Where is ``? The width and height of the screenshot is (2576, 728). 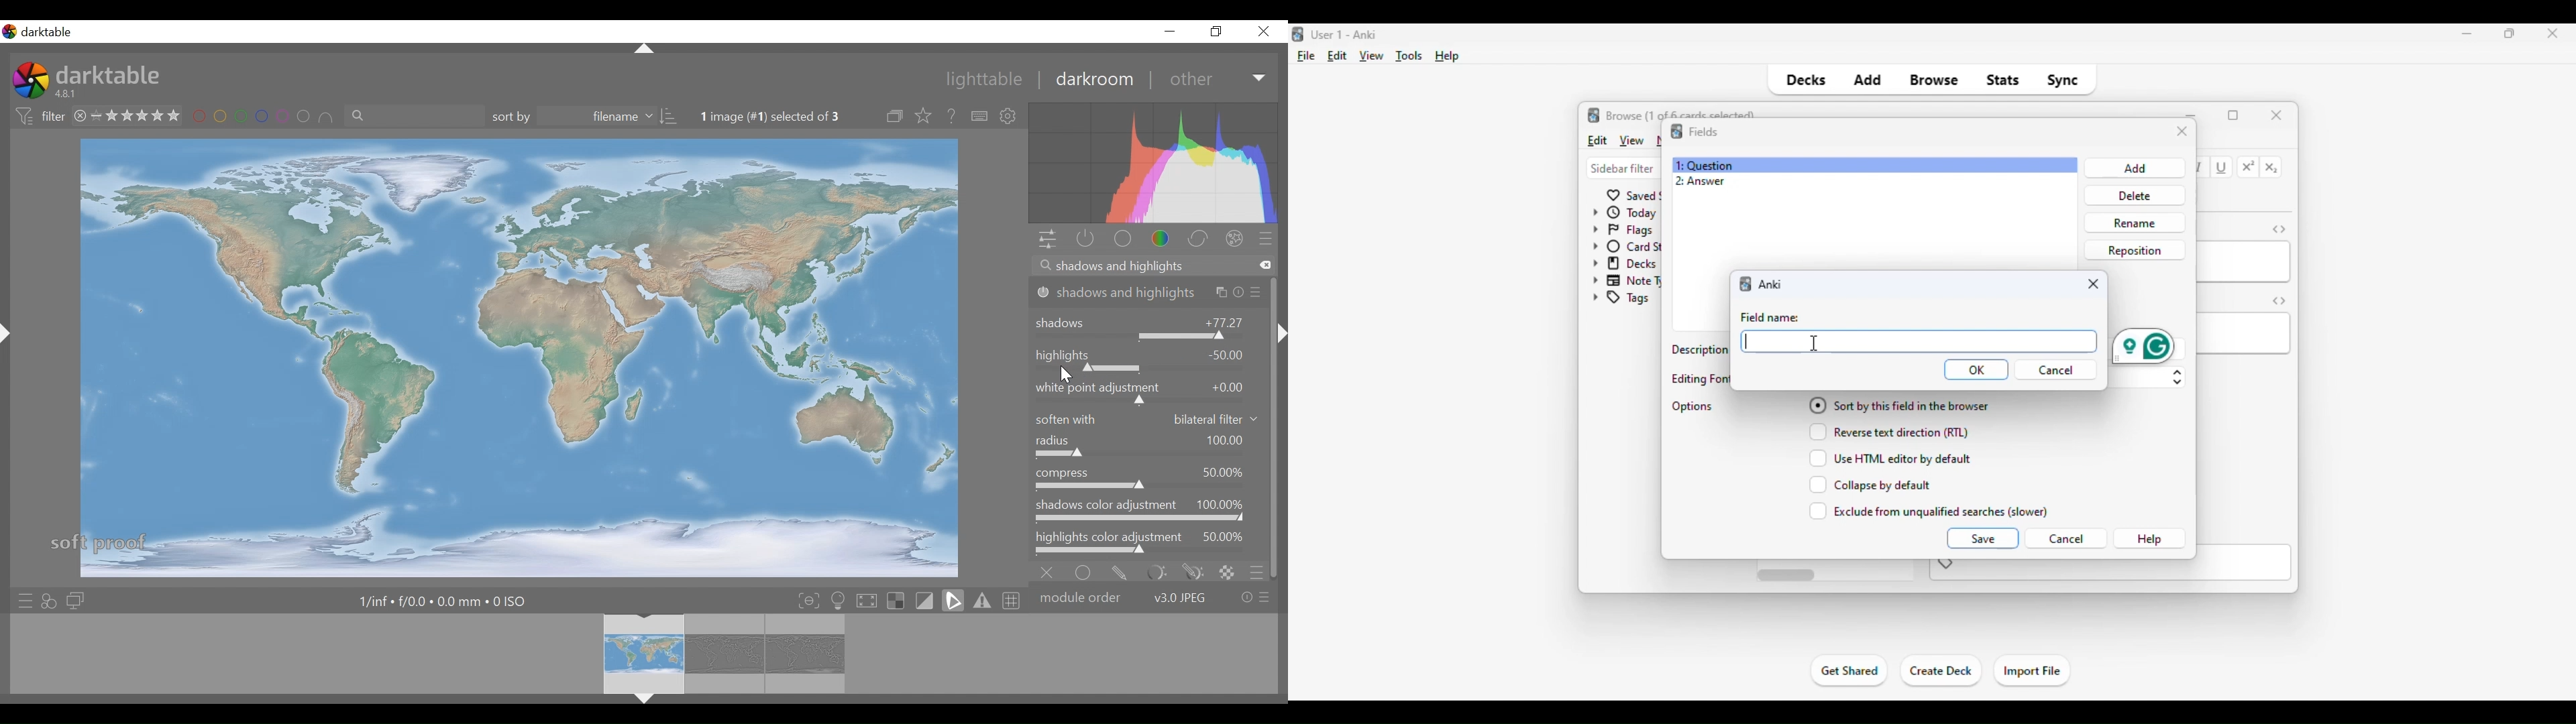
 is located at coordinates (1281, 347).